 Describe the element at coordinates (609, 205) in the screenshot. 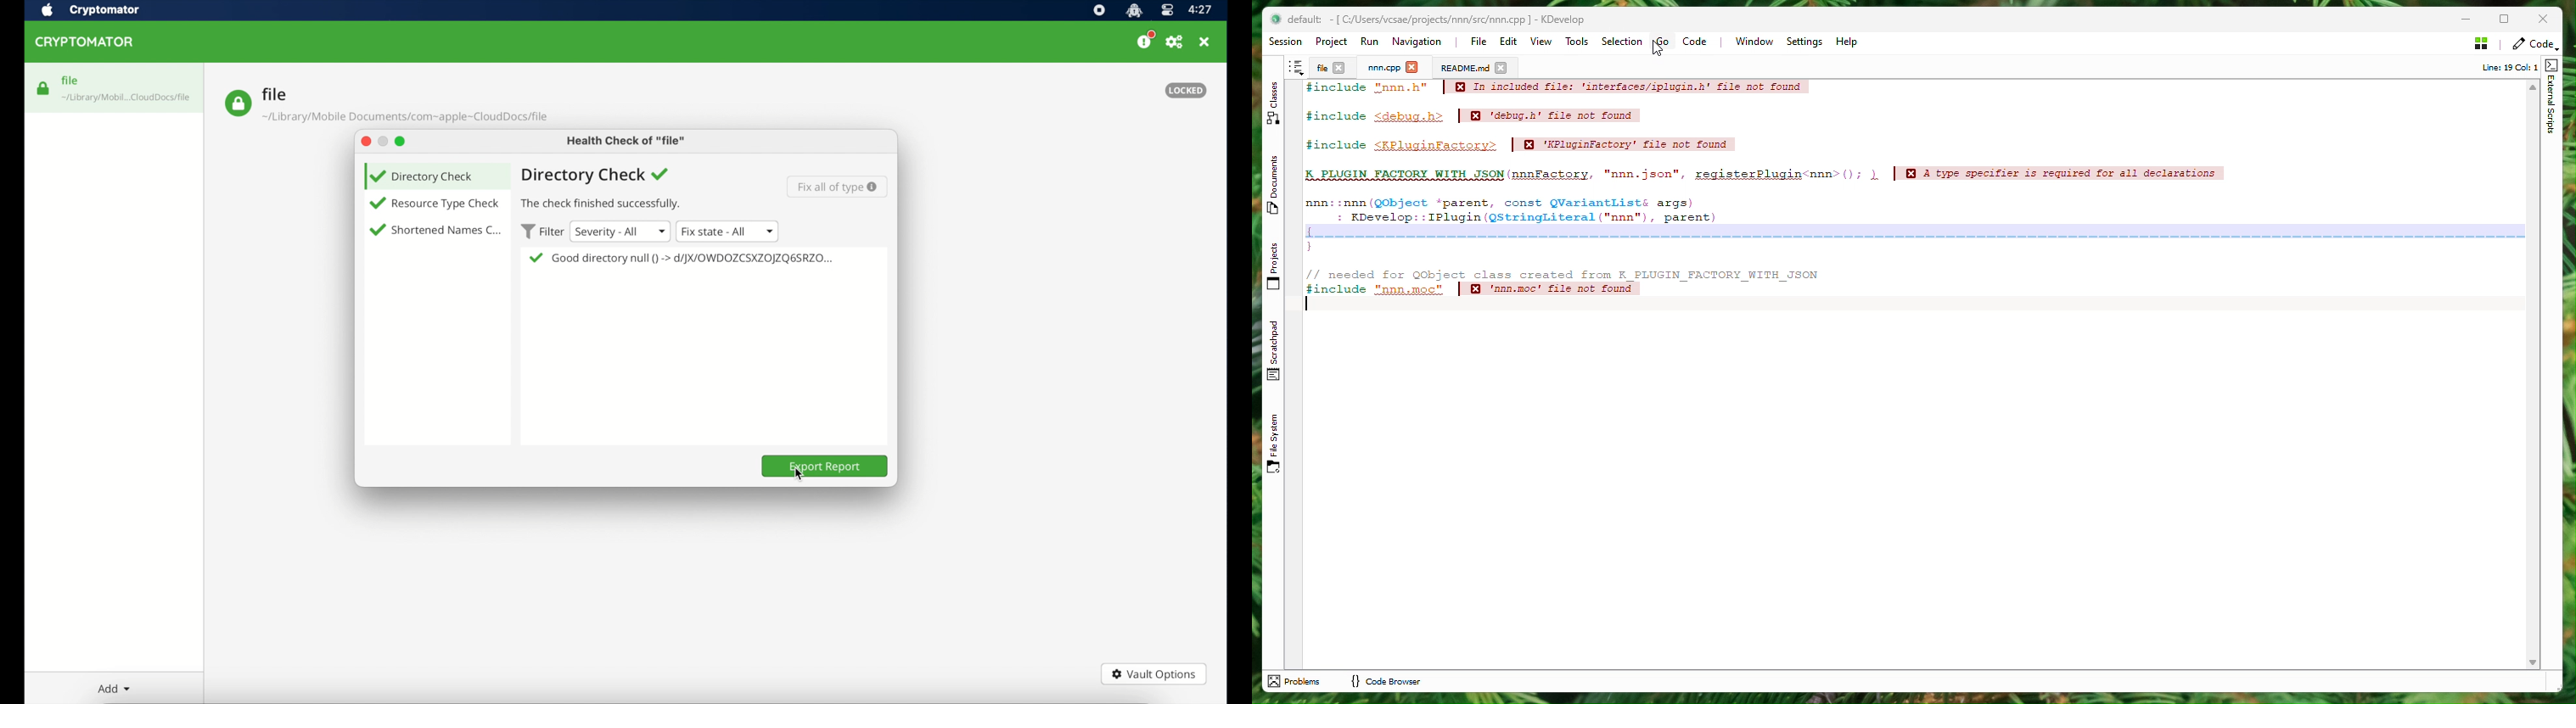

I see `The check finished successfully.` at that location.